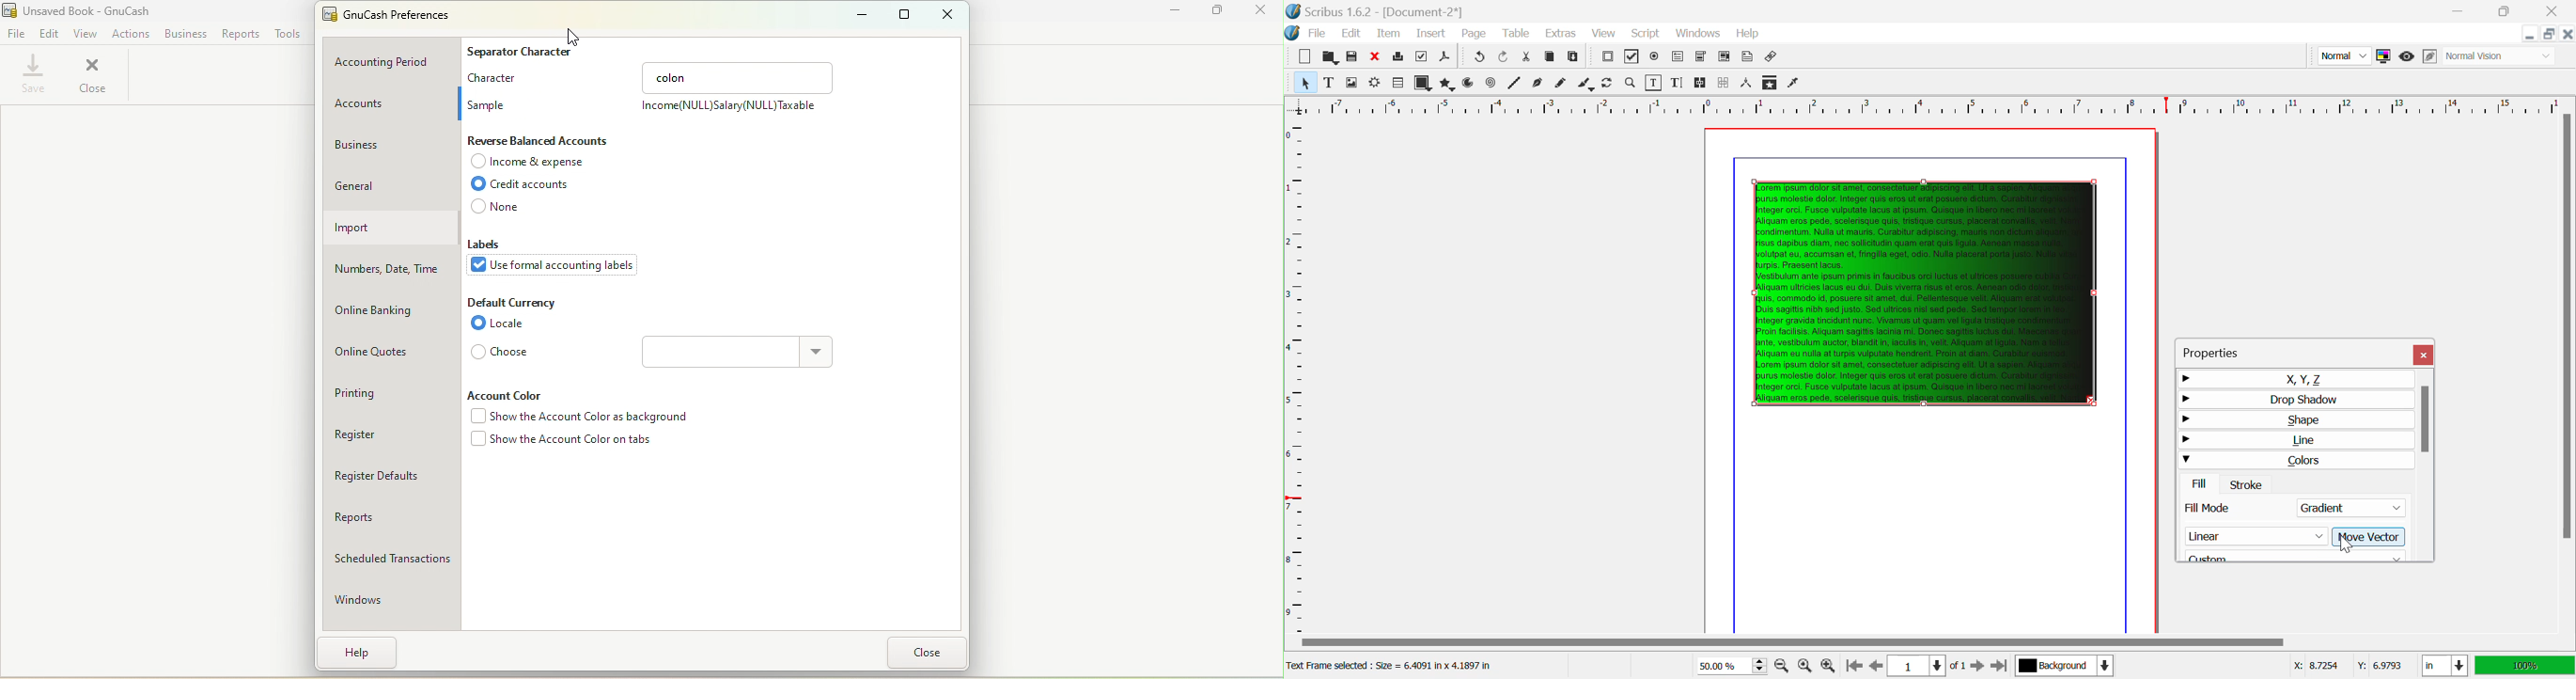  I want to click on Next Page, so click(1977, 665).